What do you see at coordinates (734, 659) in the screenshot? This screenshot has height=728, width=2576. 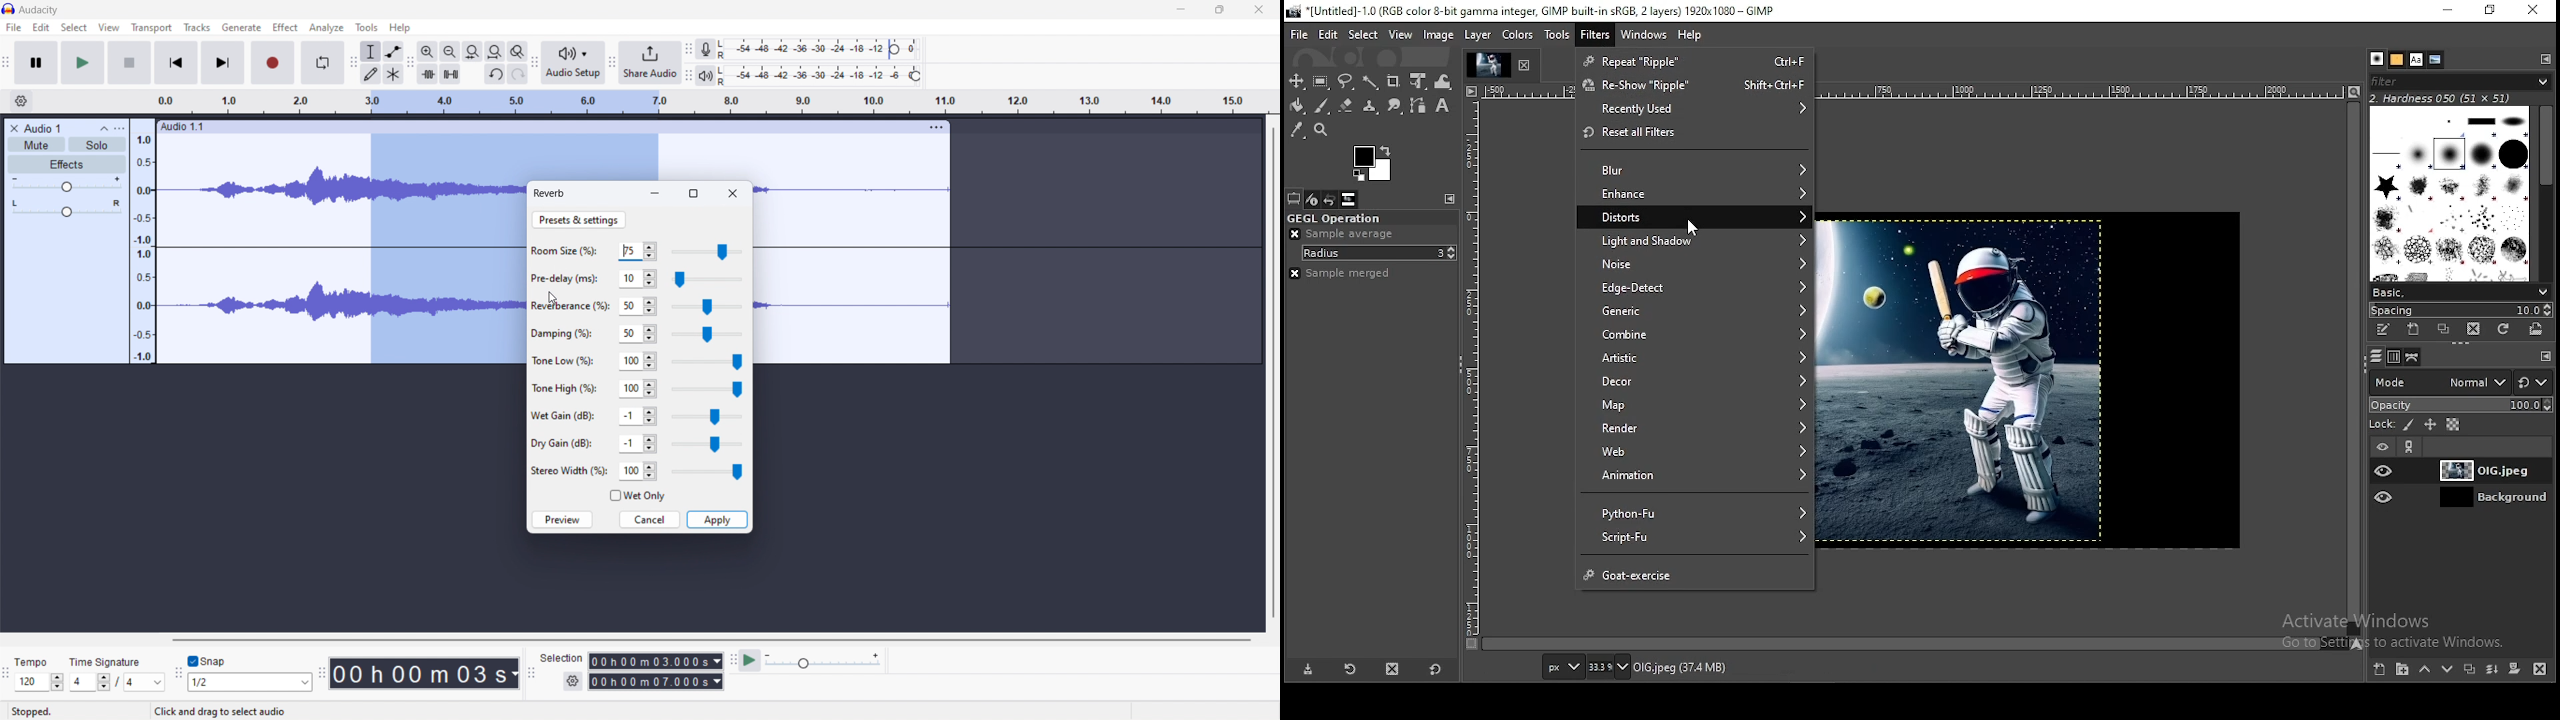 I see `play-at-speed toolbar` at bounding box center [734, 659].